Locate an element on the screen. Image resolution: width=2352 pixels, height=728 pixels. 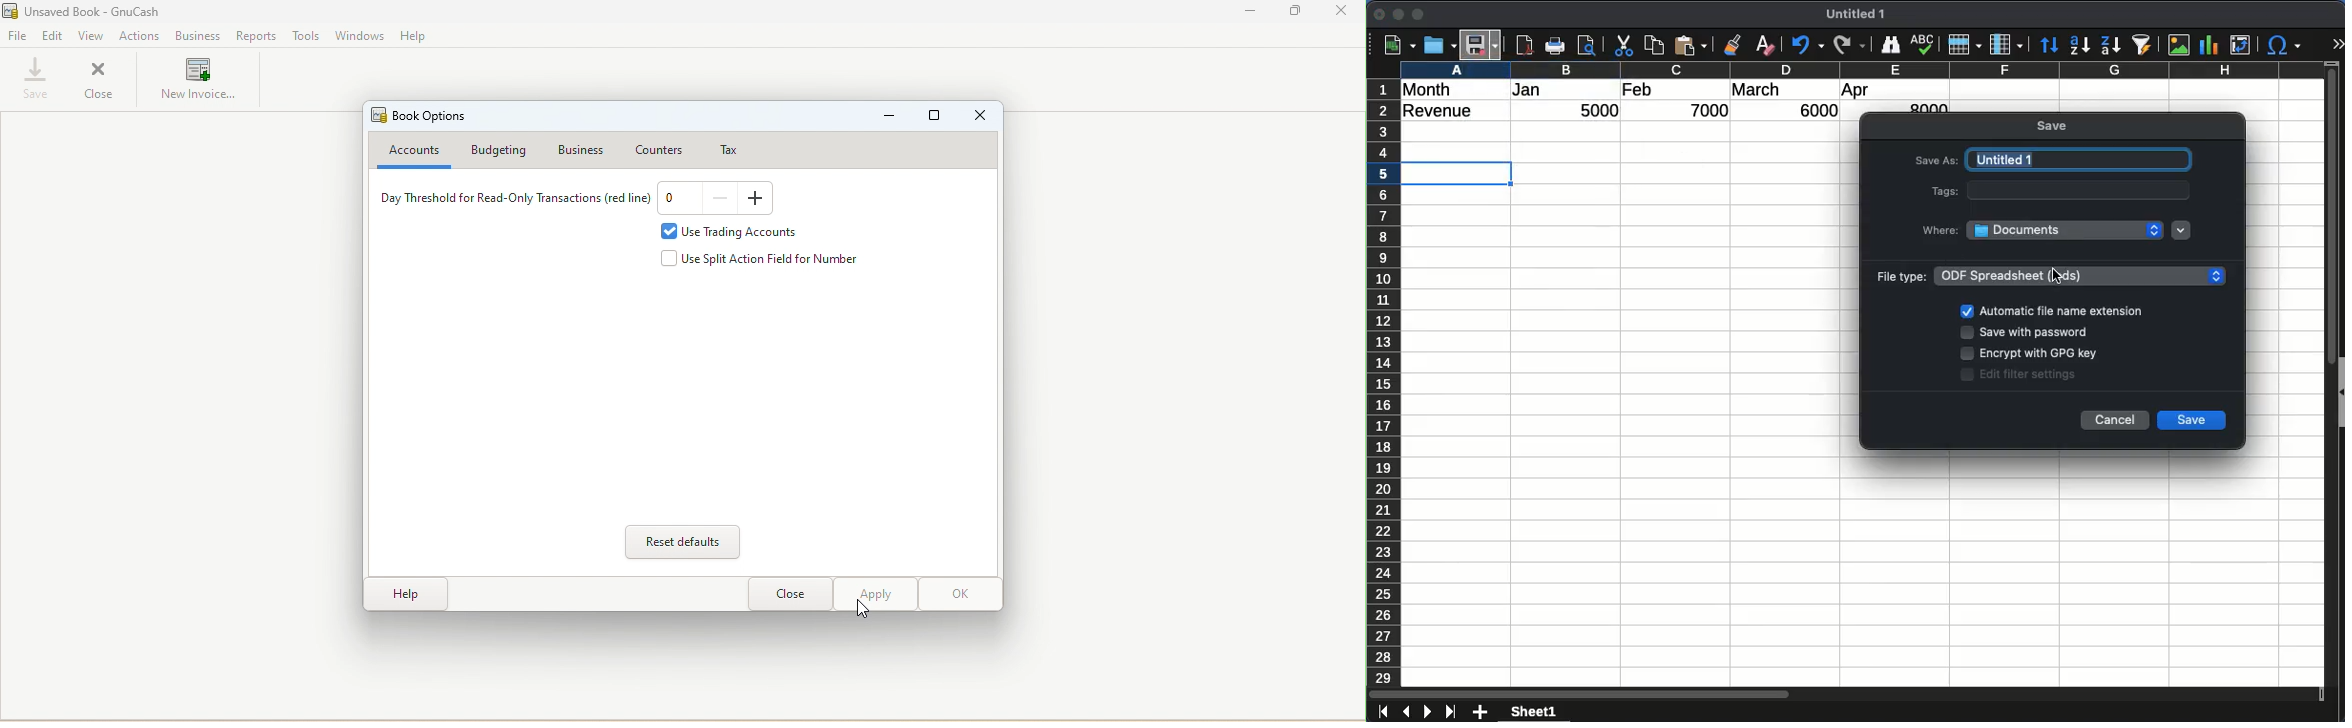
edit filter settings is located at coordinates (2034, 374).